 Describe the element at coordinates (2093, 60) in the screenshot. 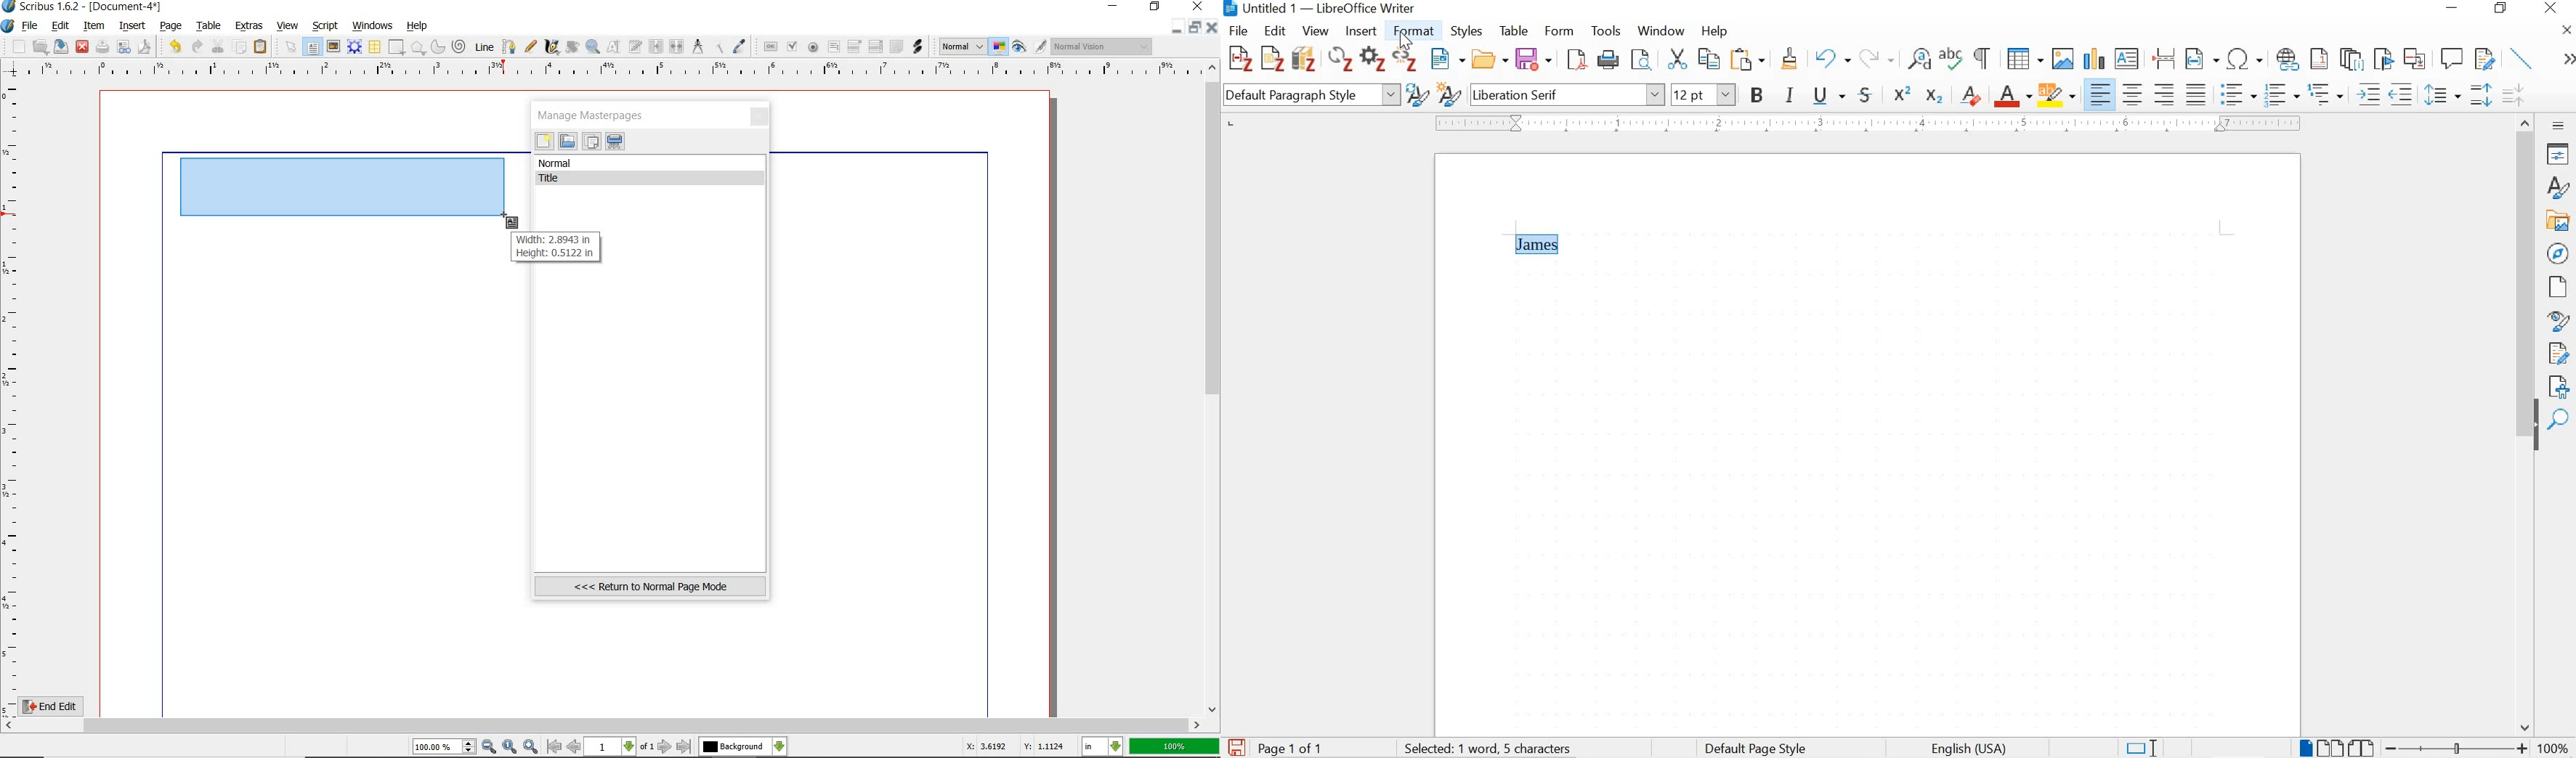

I see `insert chart` at that location.